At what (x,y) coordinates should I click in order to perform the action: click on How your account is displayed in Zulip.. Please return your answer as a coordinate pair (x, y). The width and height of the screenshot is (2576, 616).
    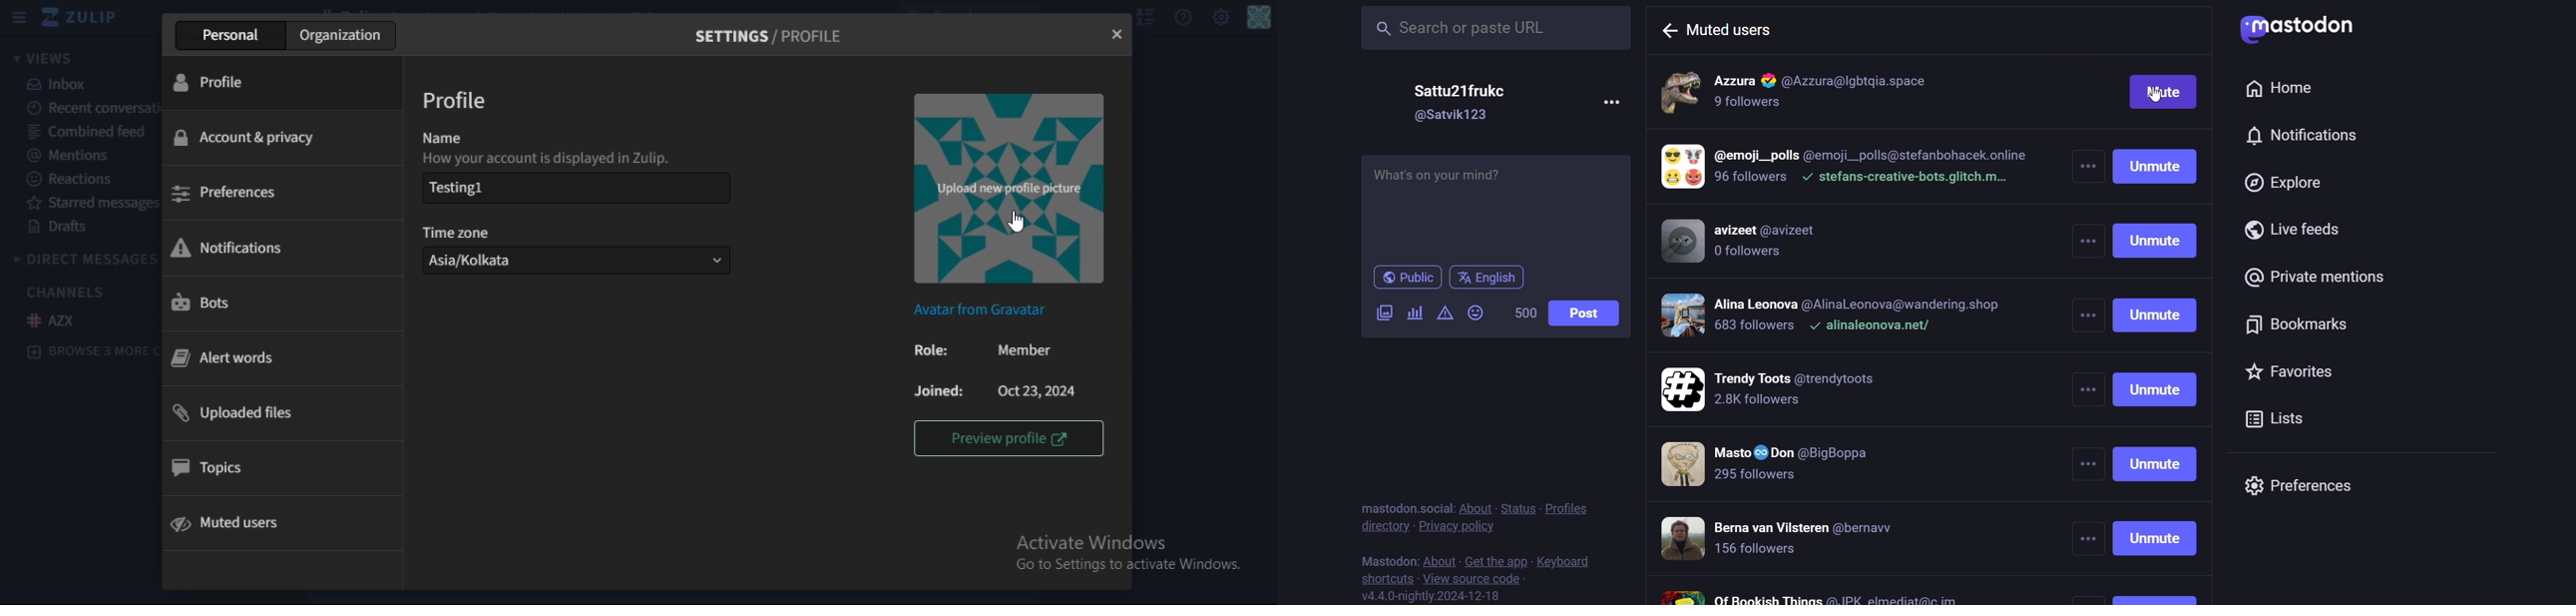
    Looking at the image, I should click on (555, 159).